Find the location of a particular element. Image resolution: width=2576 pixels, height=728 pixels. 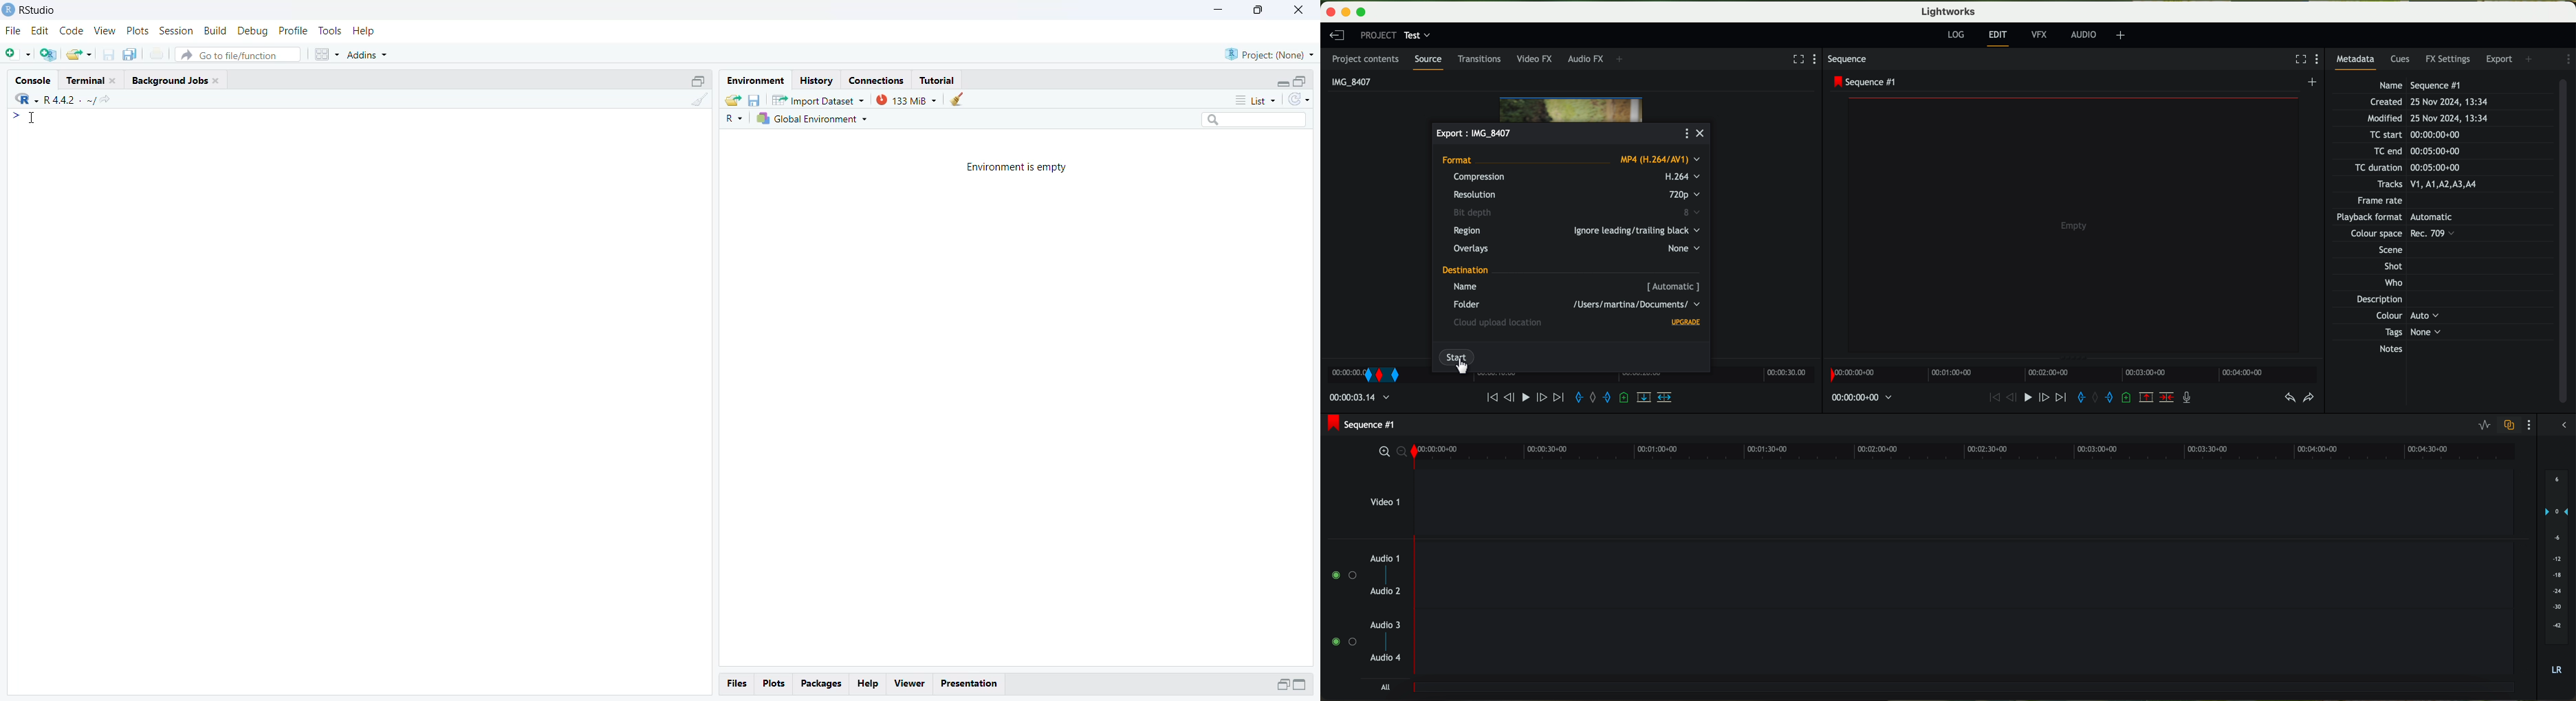

Packages is located at coordinates (822, 685).